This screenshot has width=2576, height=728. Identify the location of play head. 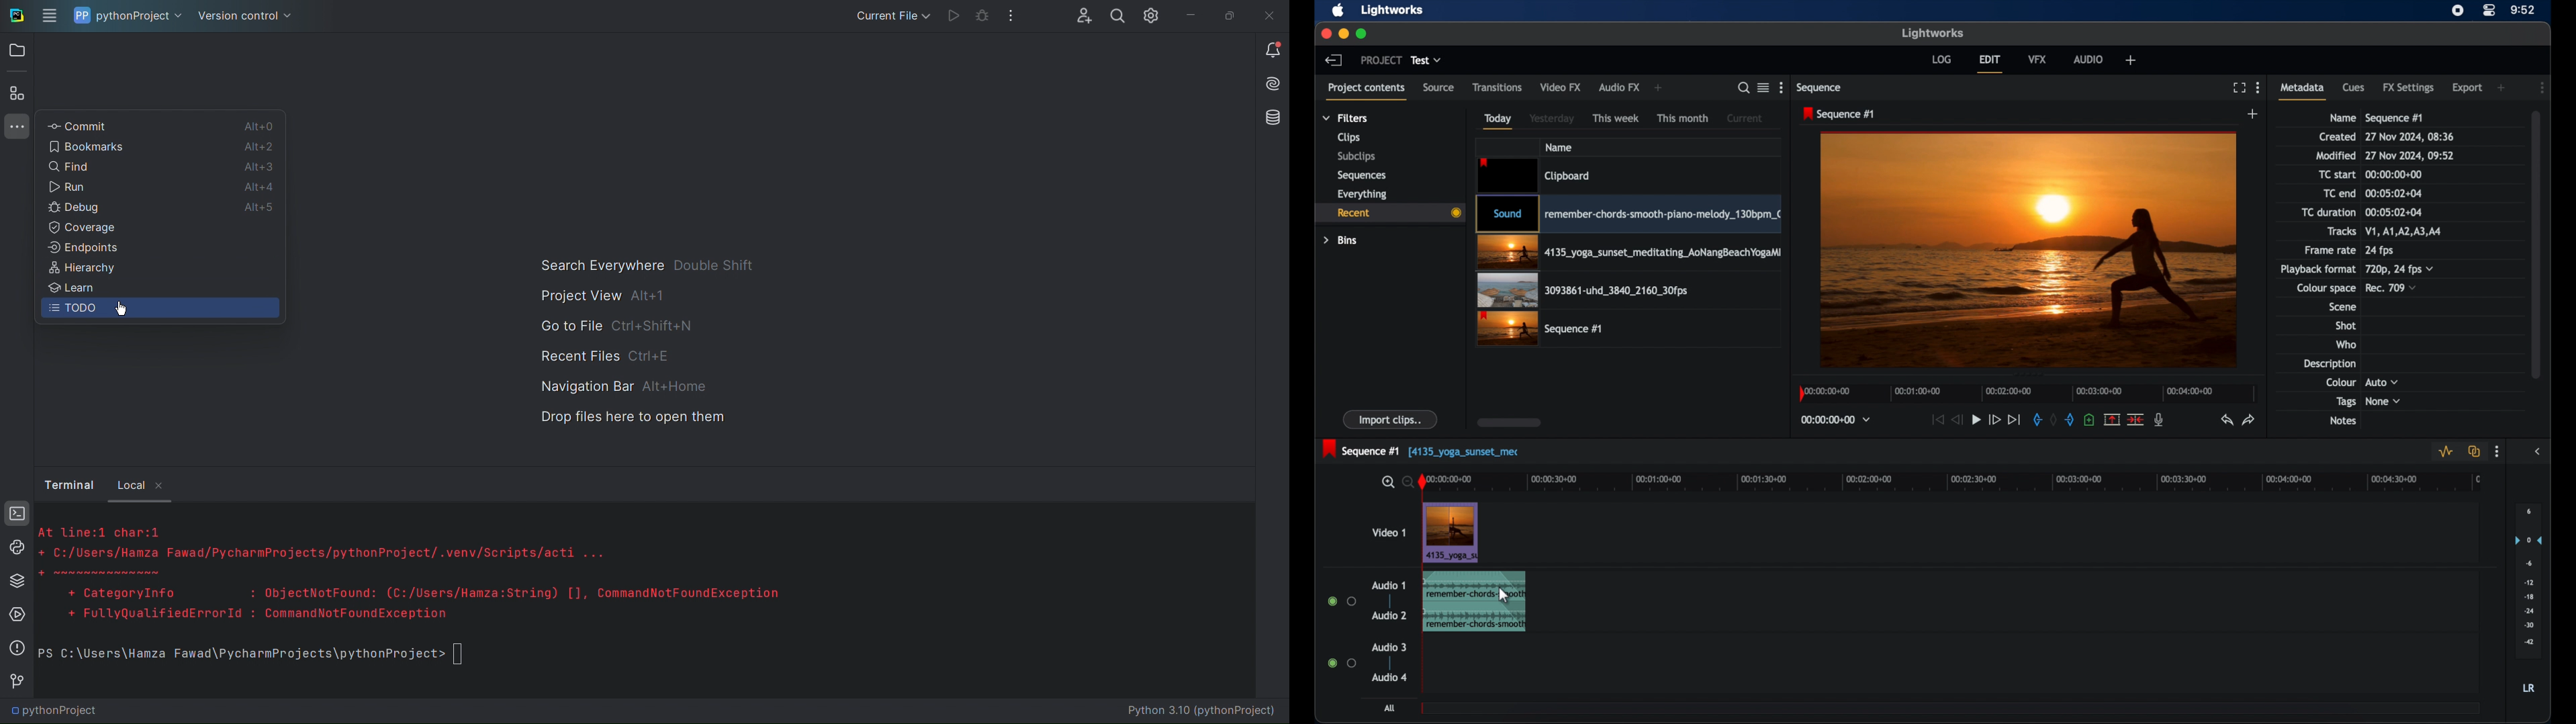
(1423, 483).